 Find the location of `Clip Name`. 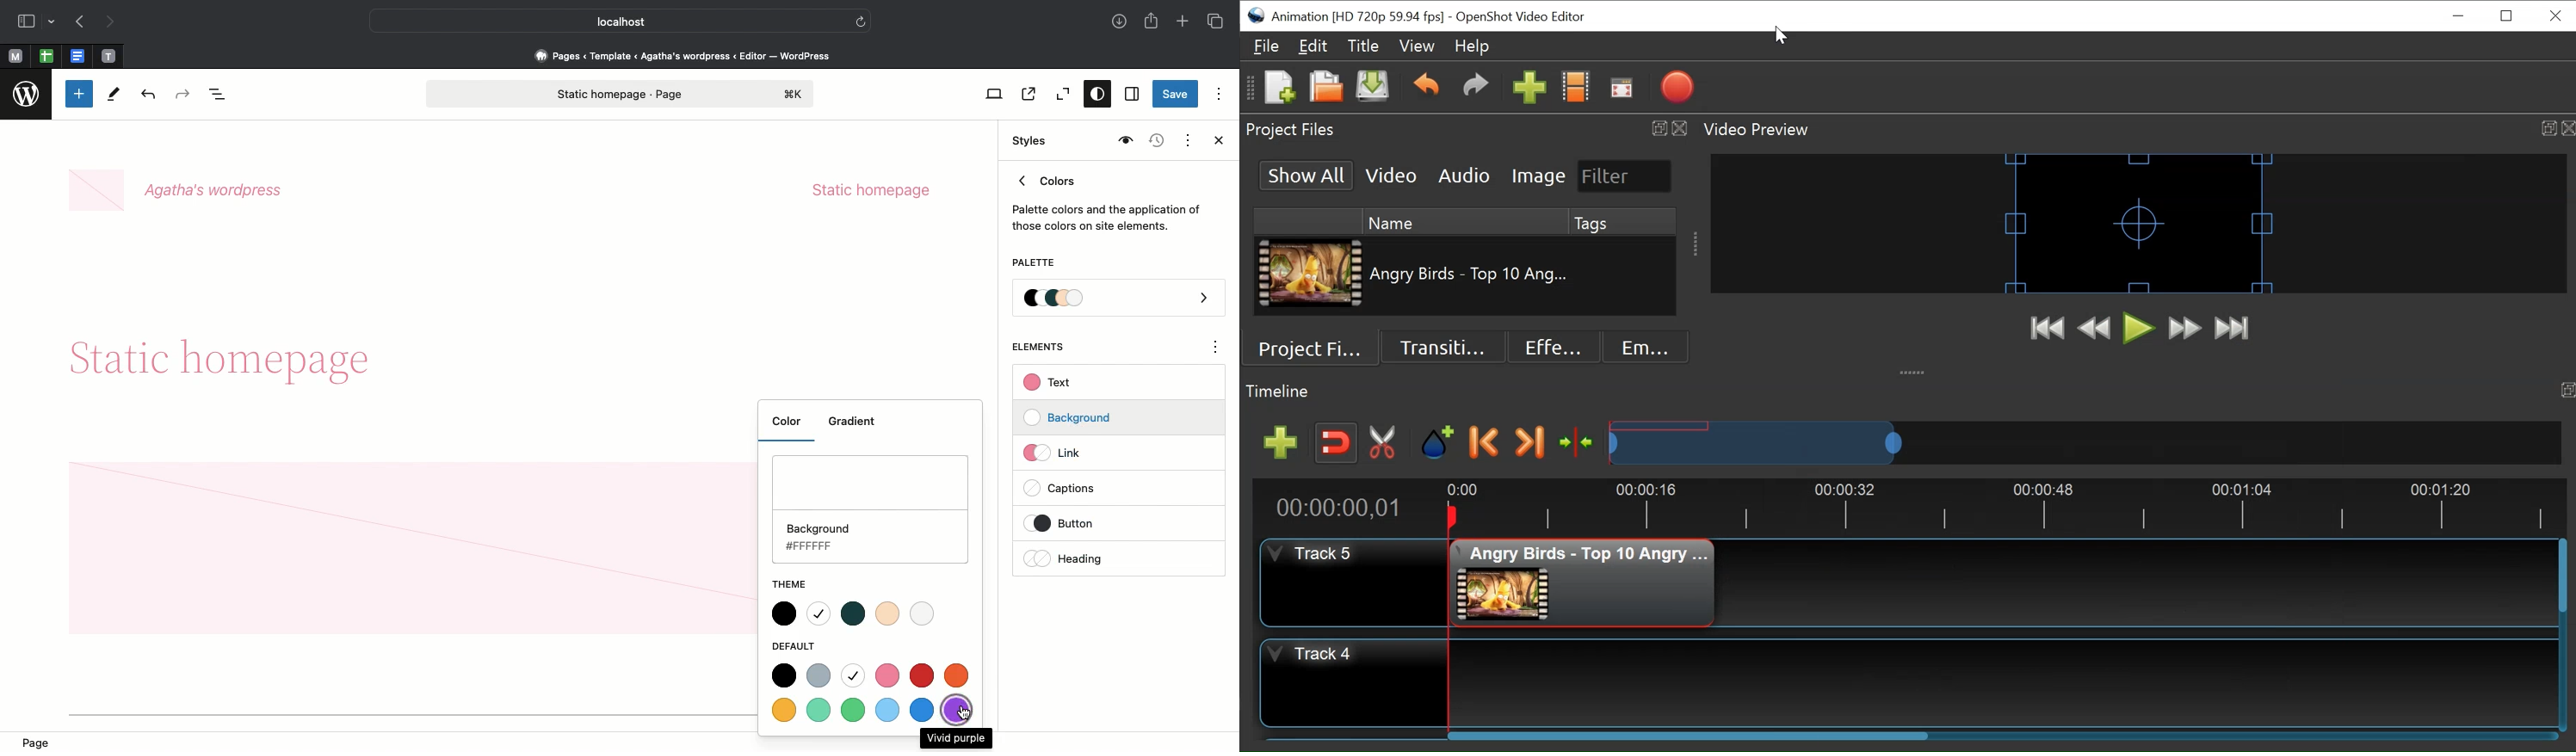

Clip Name is located at coordinates (1469, 274).